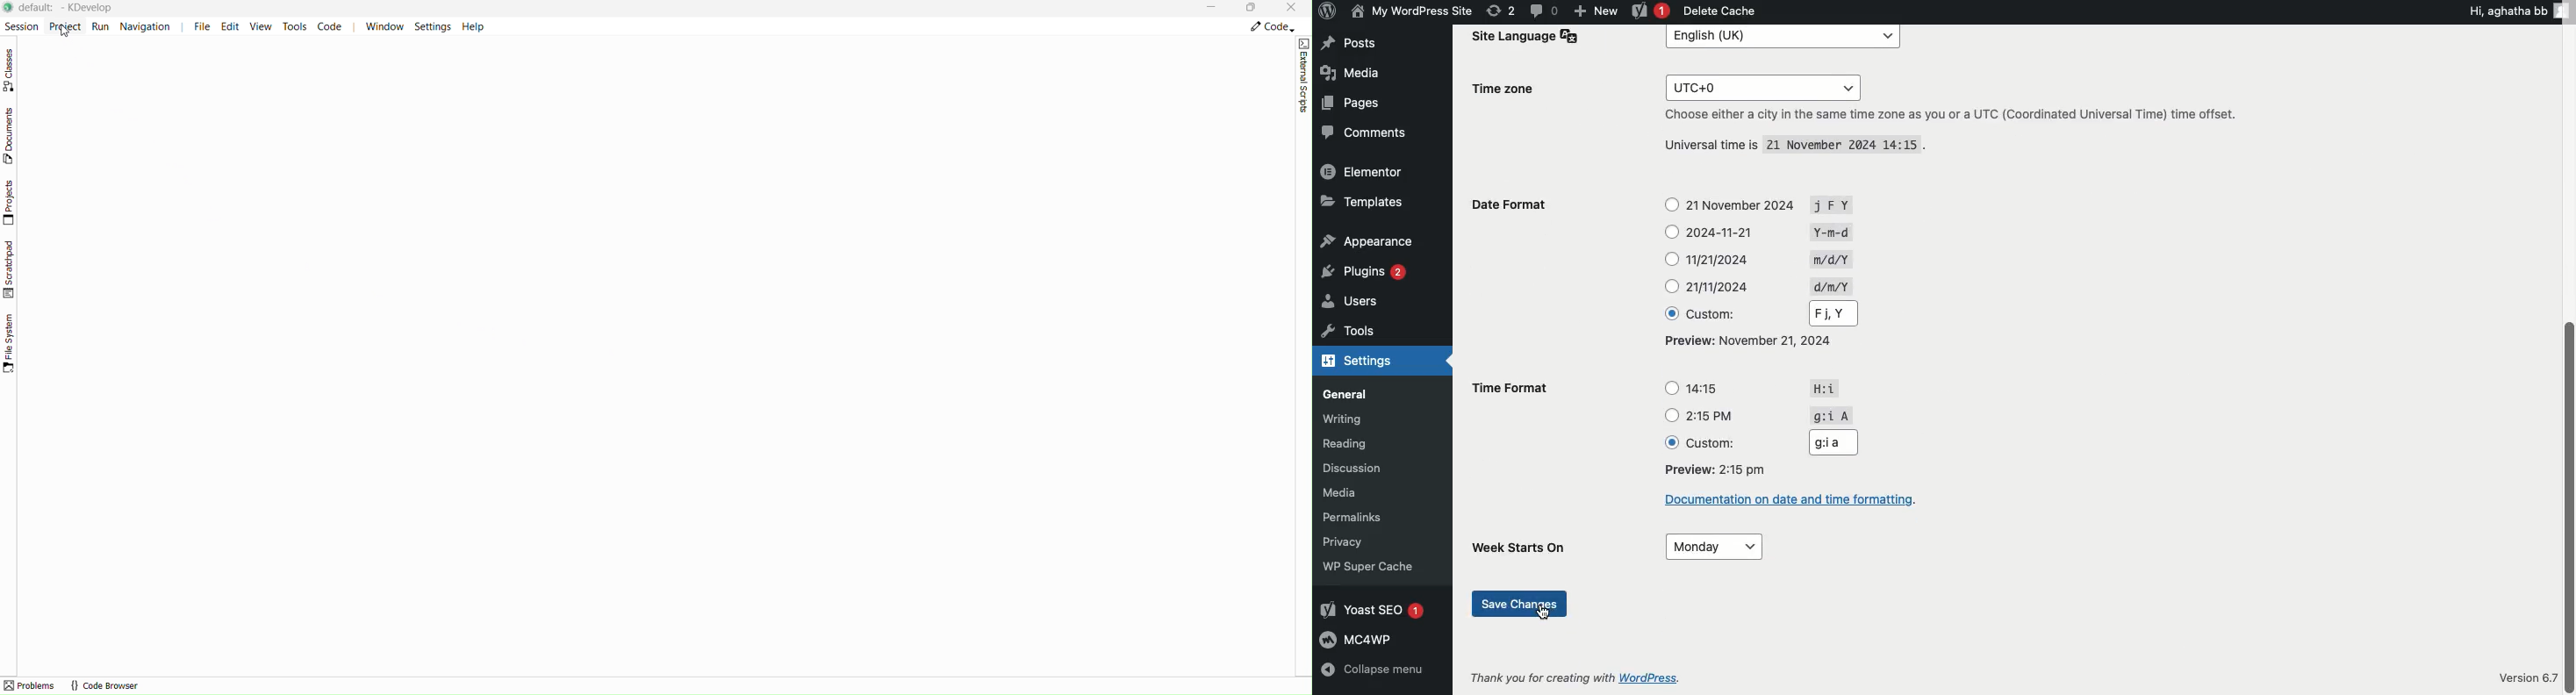 The image size is (2576, 700). I want to click on Preview: 2:15 pm, so click(1715, 469).